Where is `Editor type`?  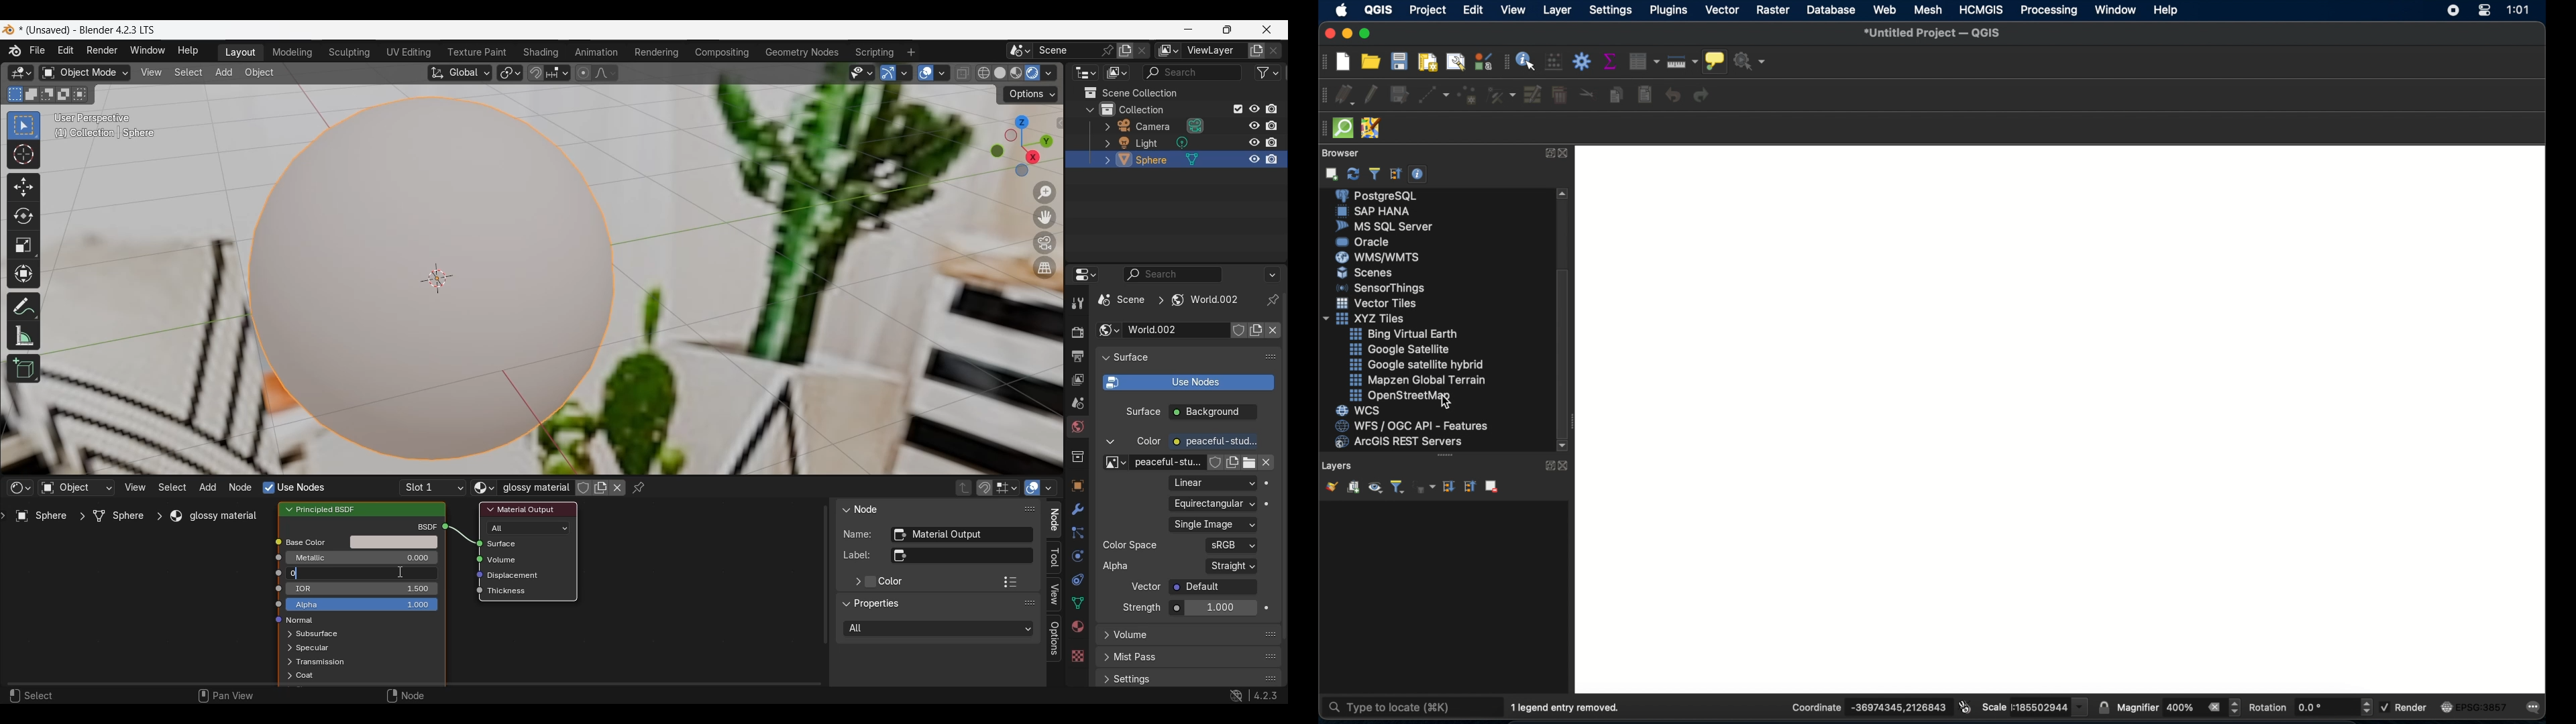
Editor type is located at coordinates (21, 72).